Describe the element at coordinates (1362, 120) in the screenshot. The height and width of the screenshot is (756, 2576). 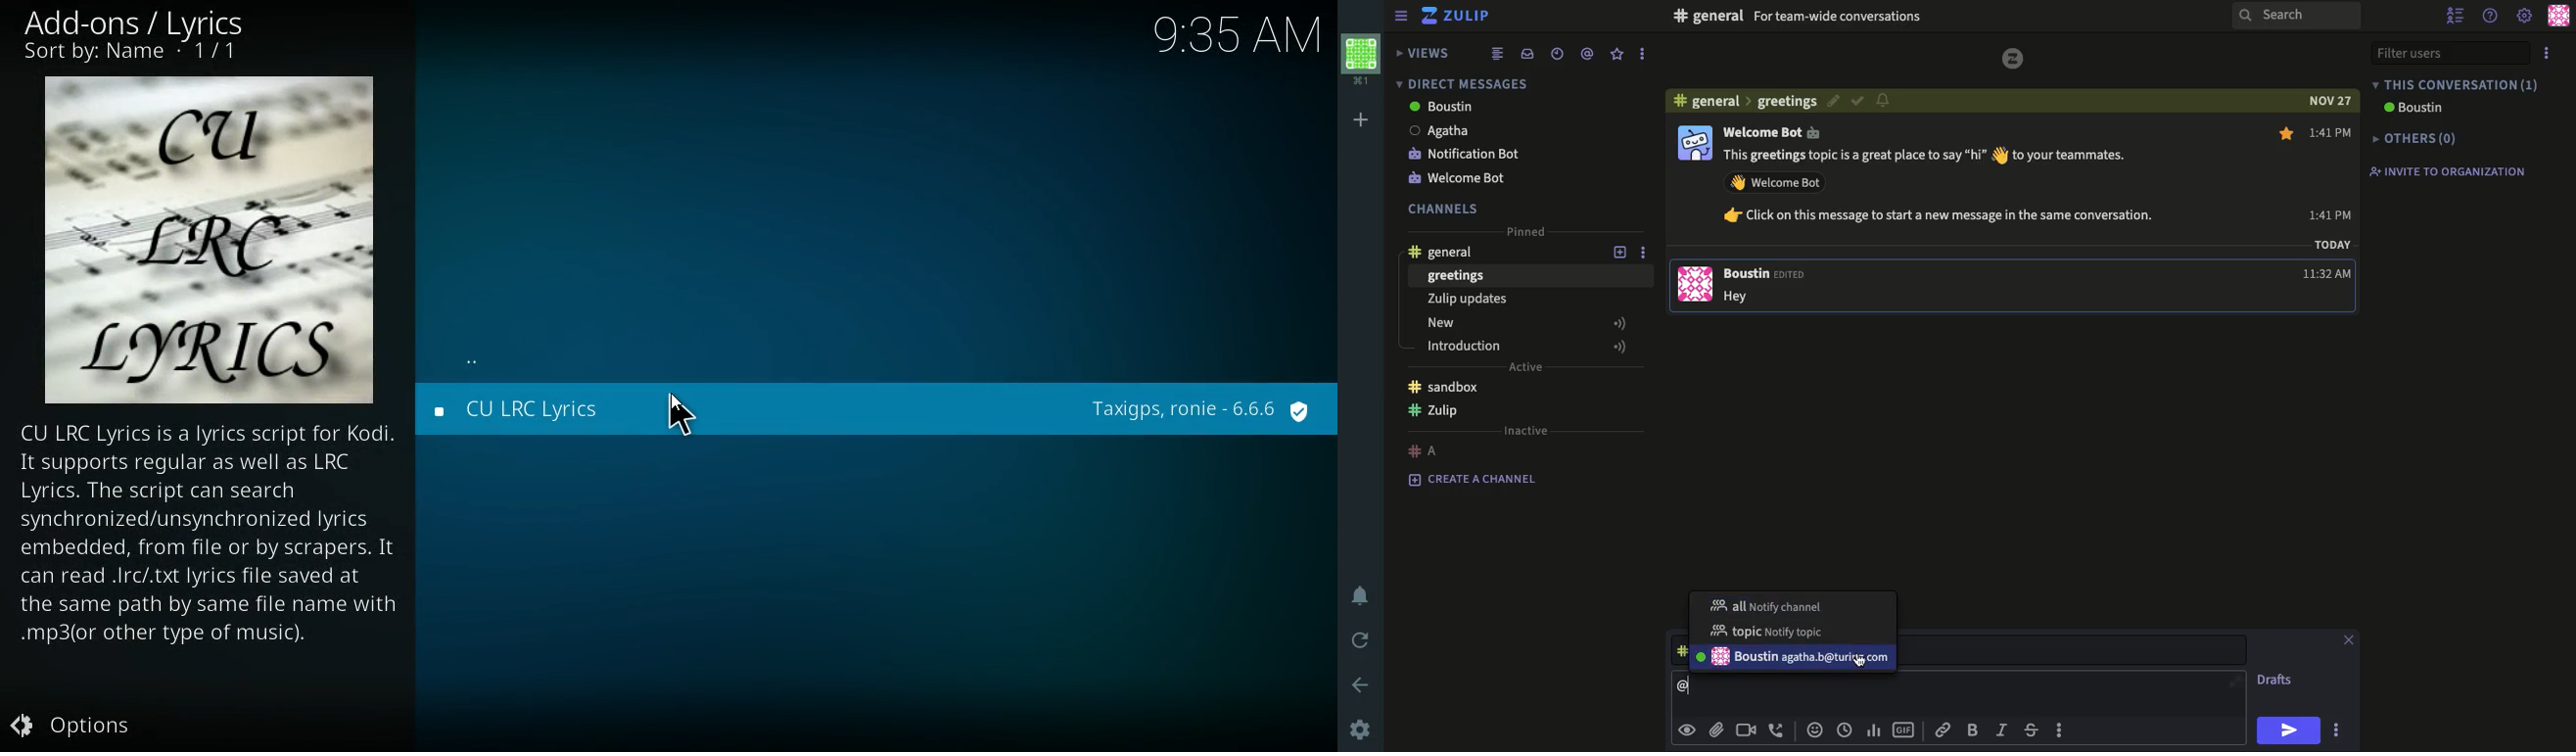
I see `add workspace ` at that location.